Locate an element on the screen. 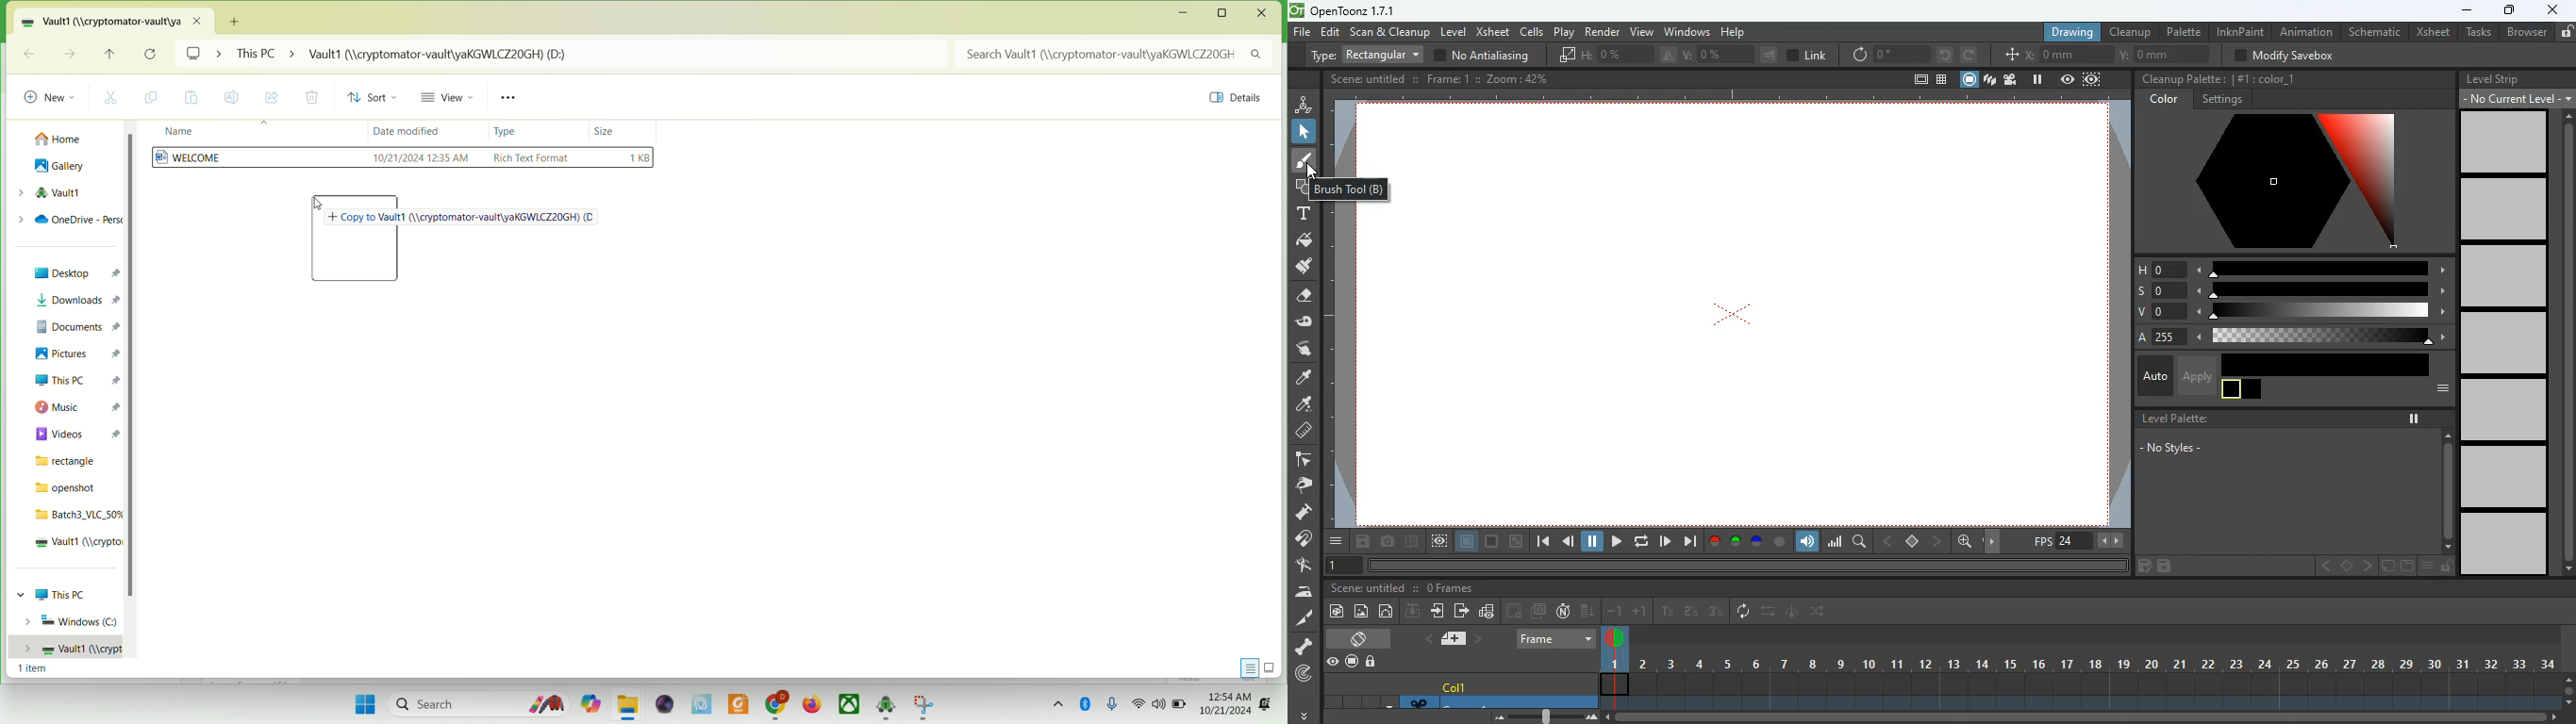  back is located at coordinates (1569, 544).